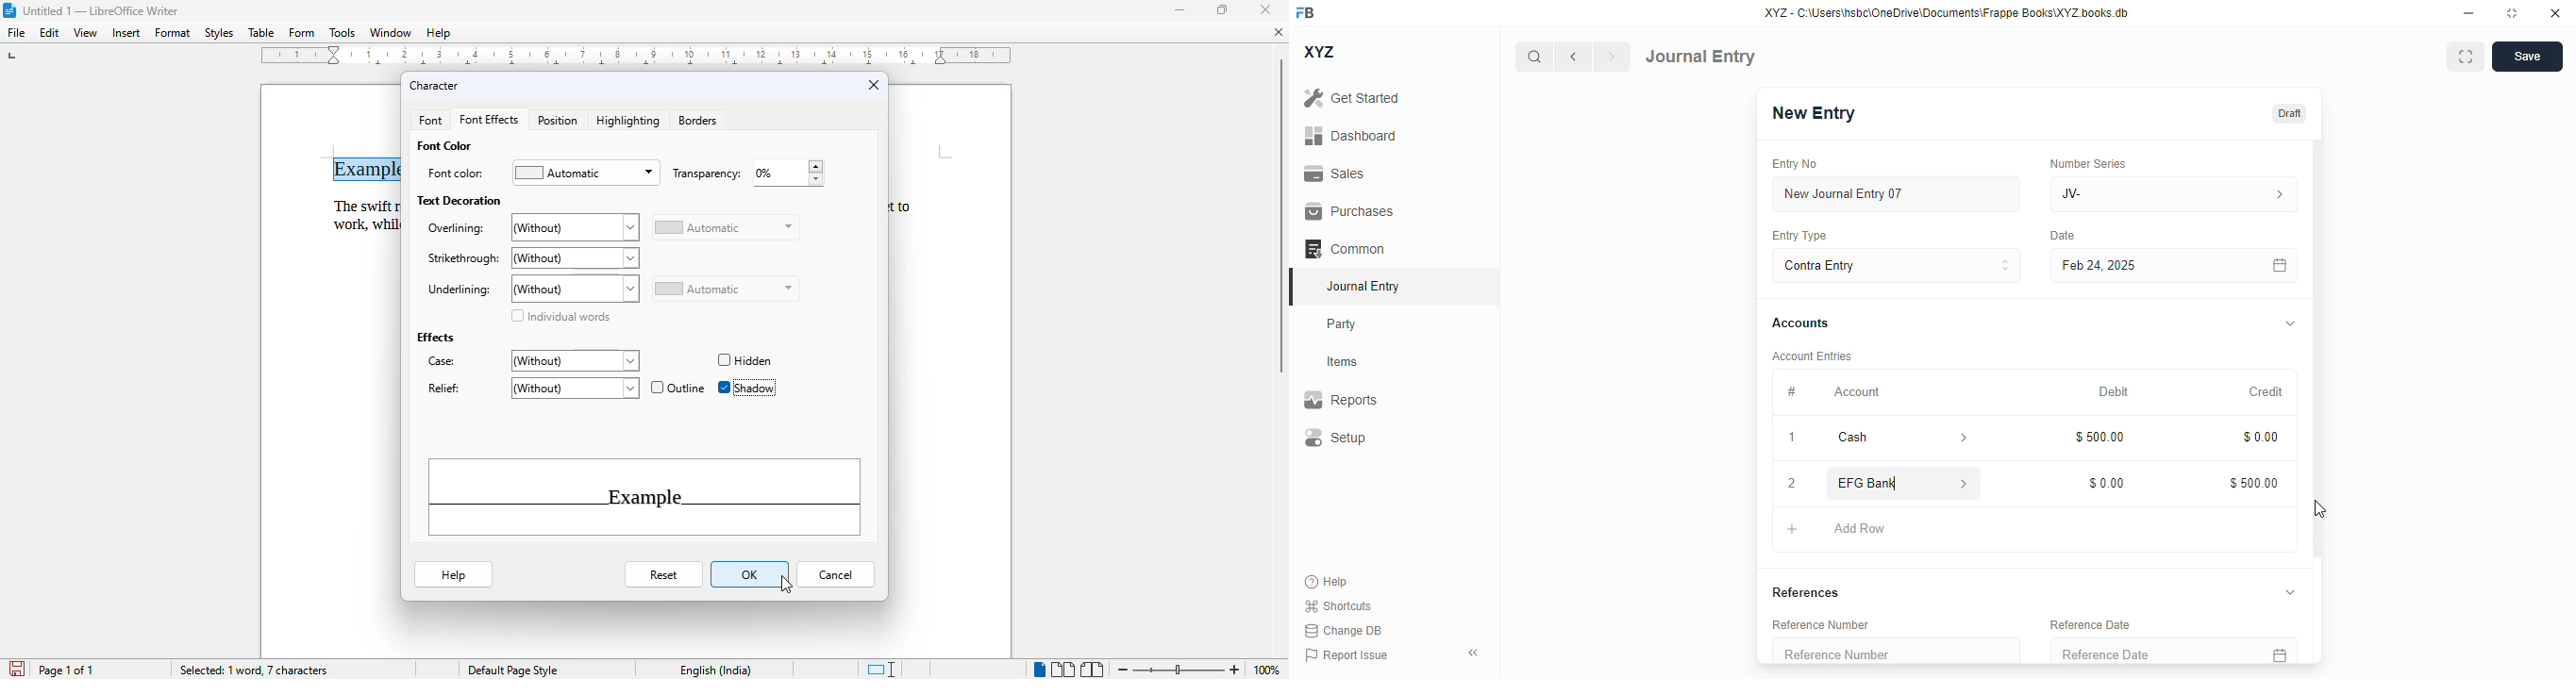 The width and height of the screenshot is (2576, 700). Describe the element at coordinates (2090, 163) in the screenshot. I see `number series` at that location.